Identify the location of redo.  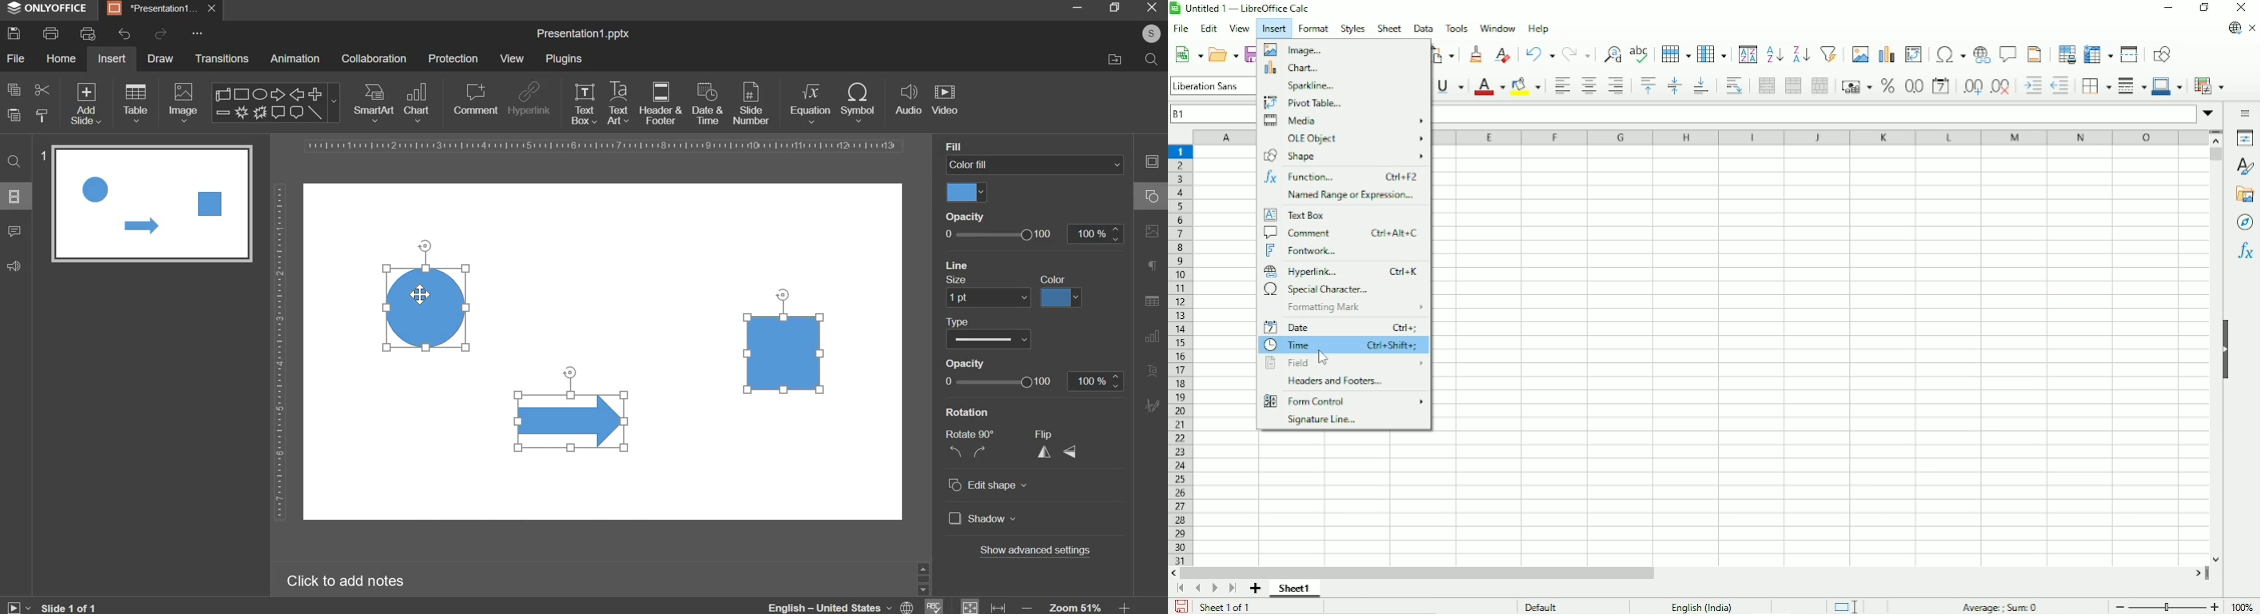
(159, 34).